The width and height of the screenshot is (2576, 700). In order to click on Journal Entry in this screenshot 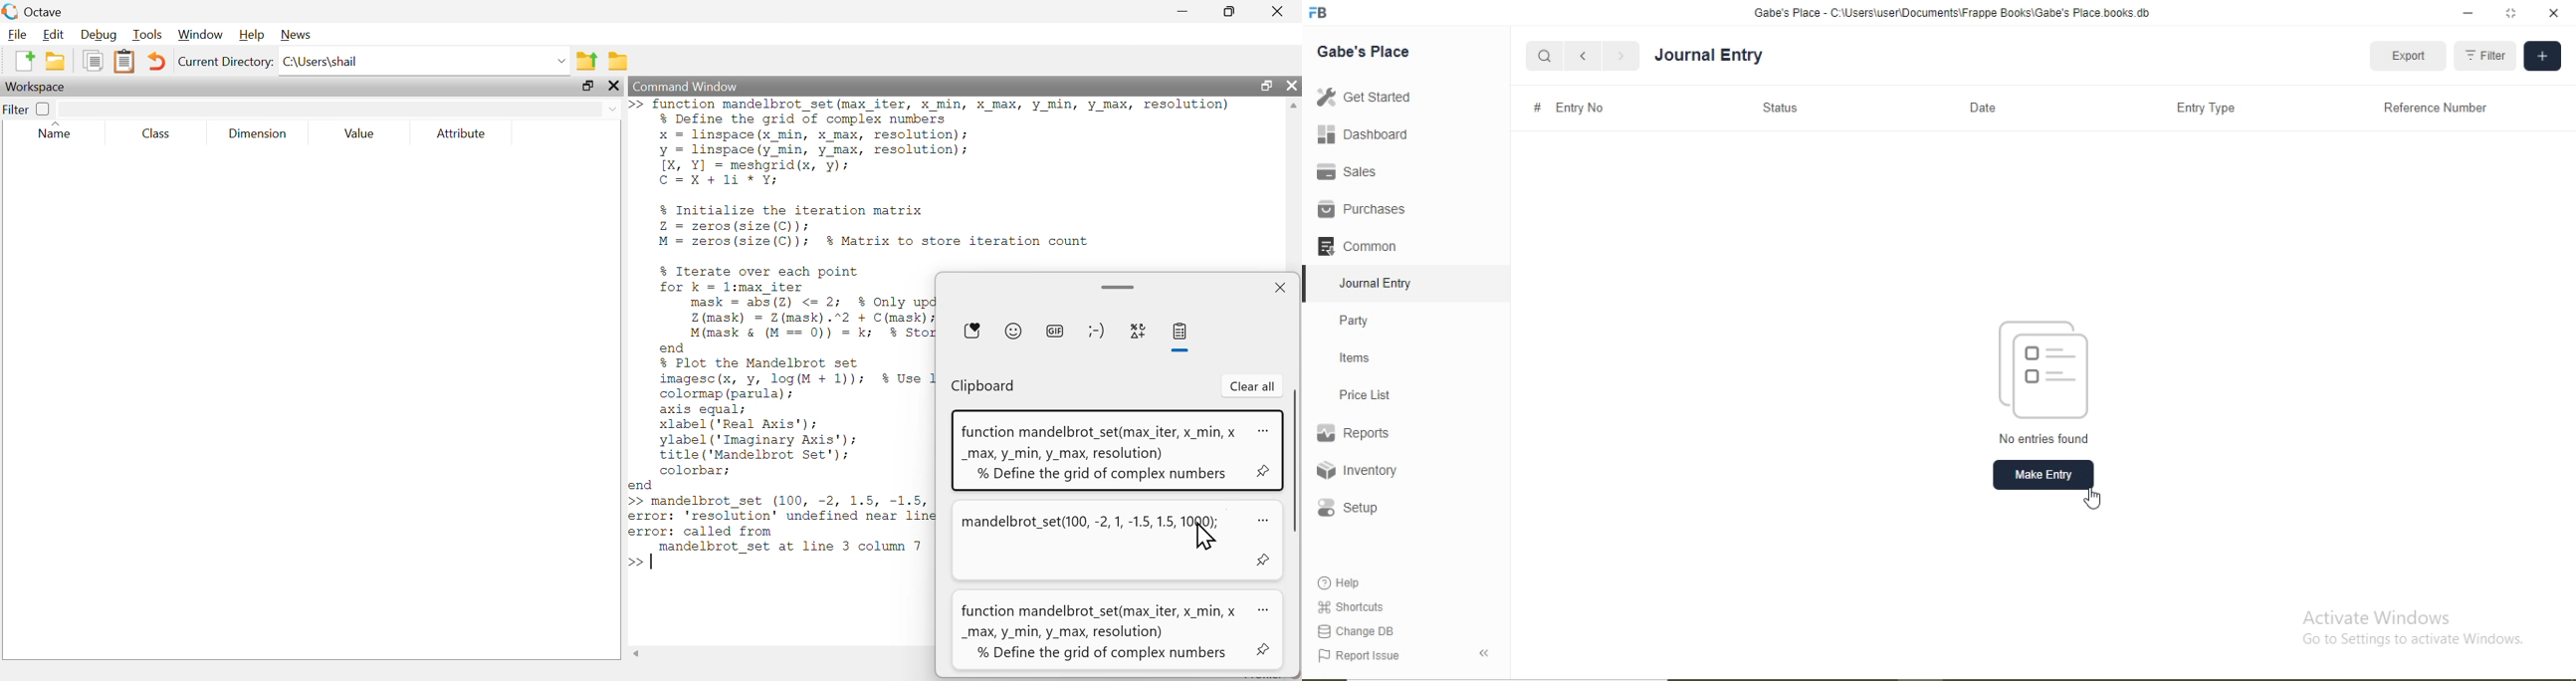, I will do `click(1378, 284)`.